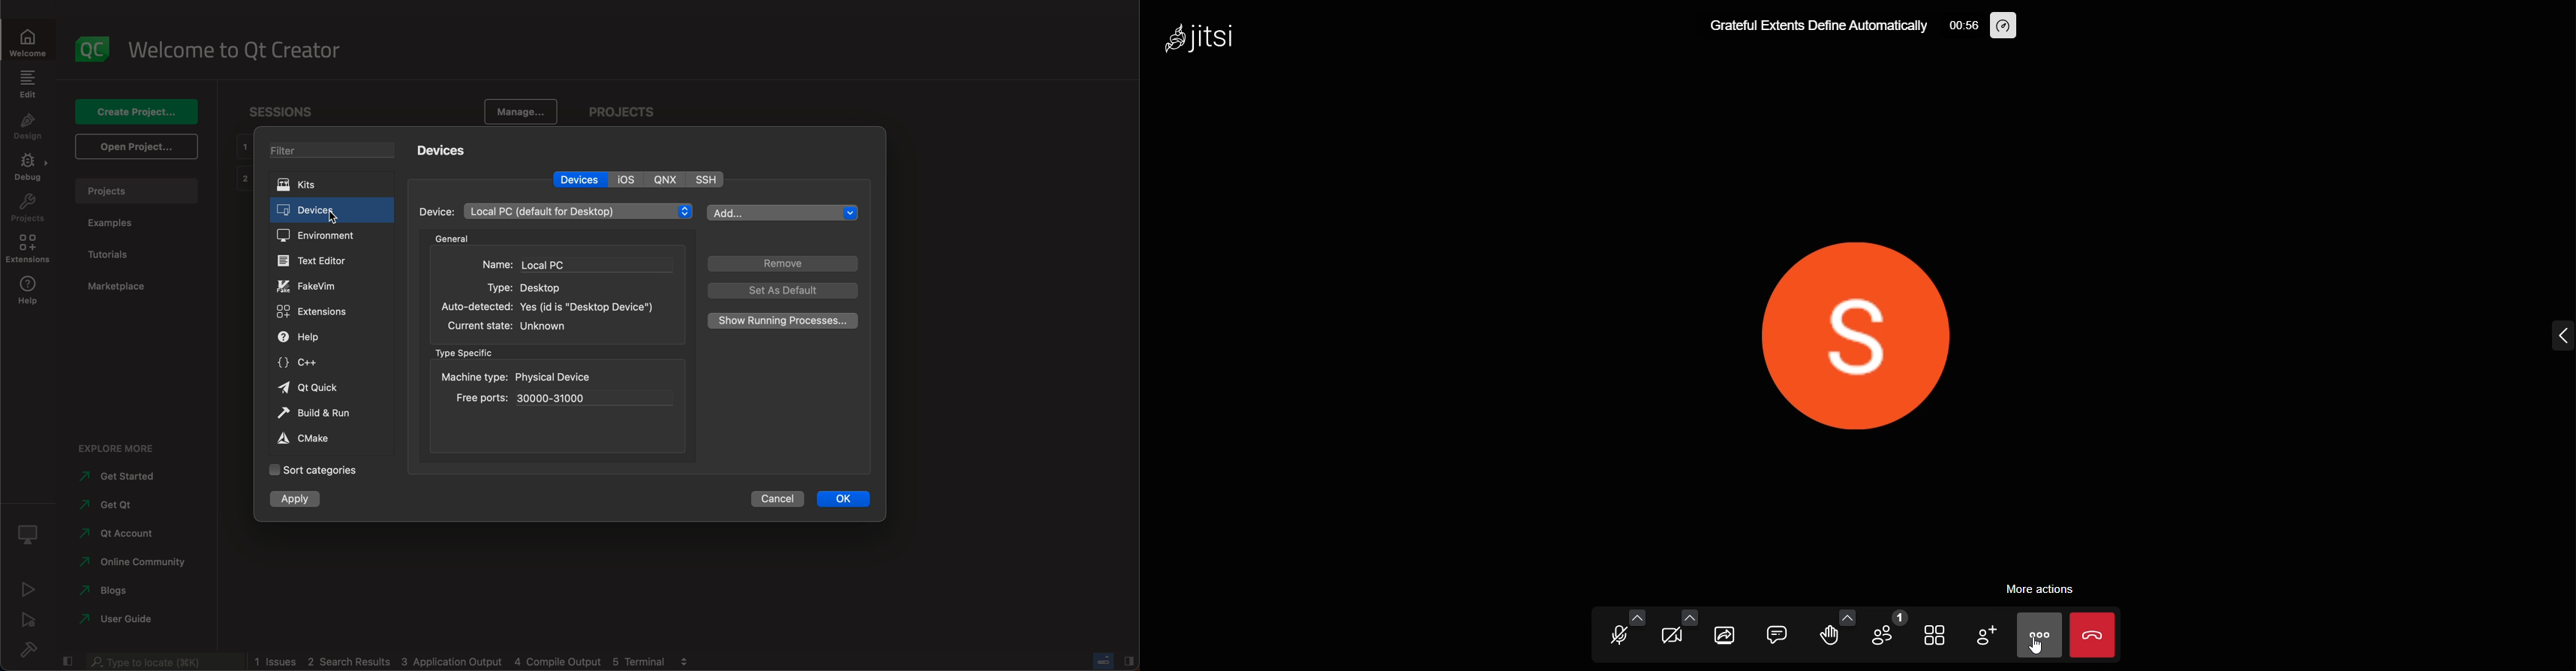 Image resolution: width=2576 pixels, height=672 pixels. Describe the element at coordinates (466, 353) in the screenshot. I see `Type specific` at that location.